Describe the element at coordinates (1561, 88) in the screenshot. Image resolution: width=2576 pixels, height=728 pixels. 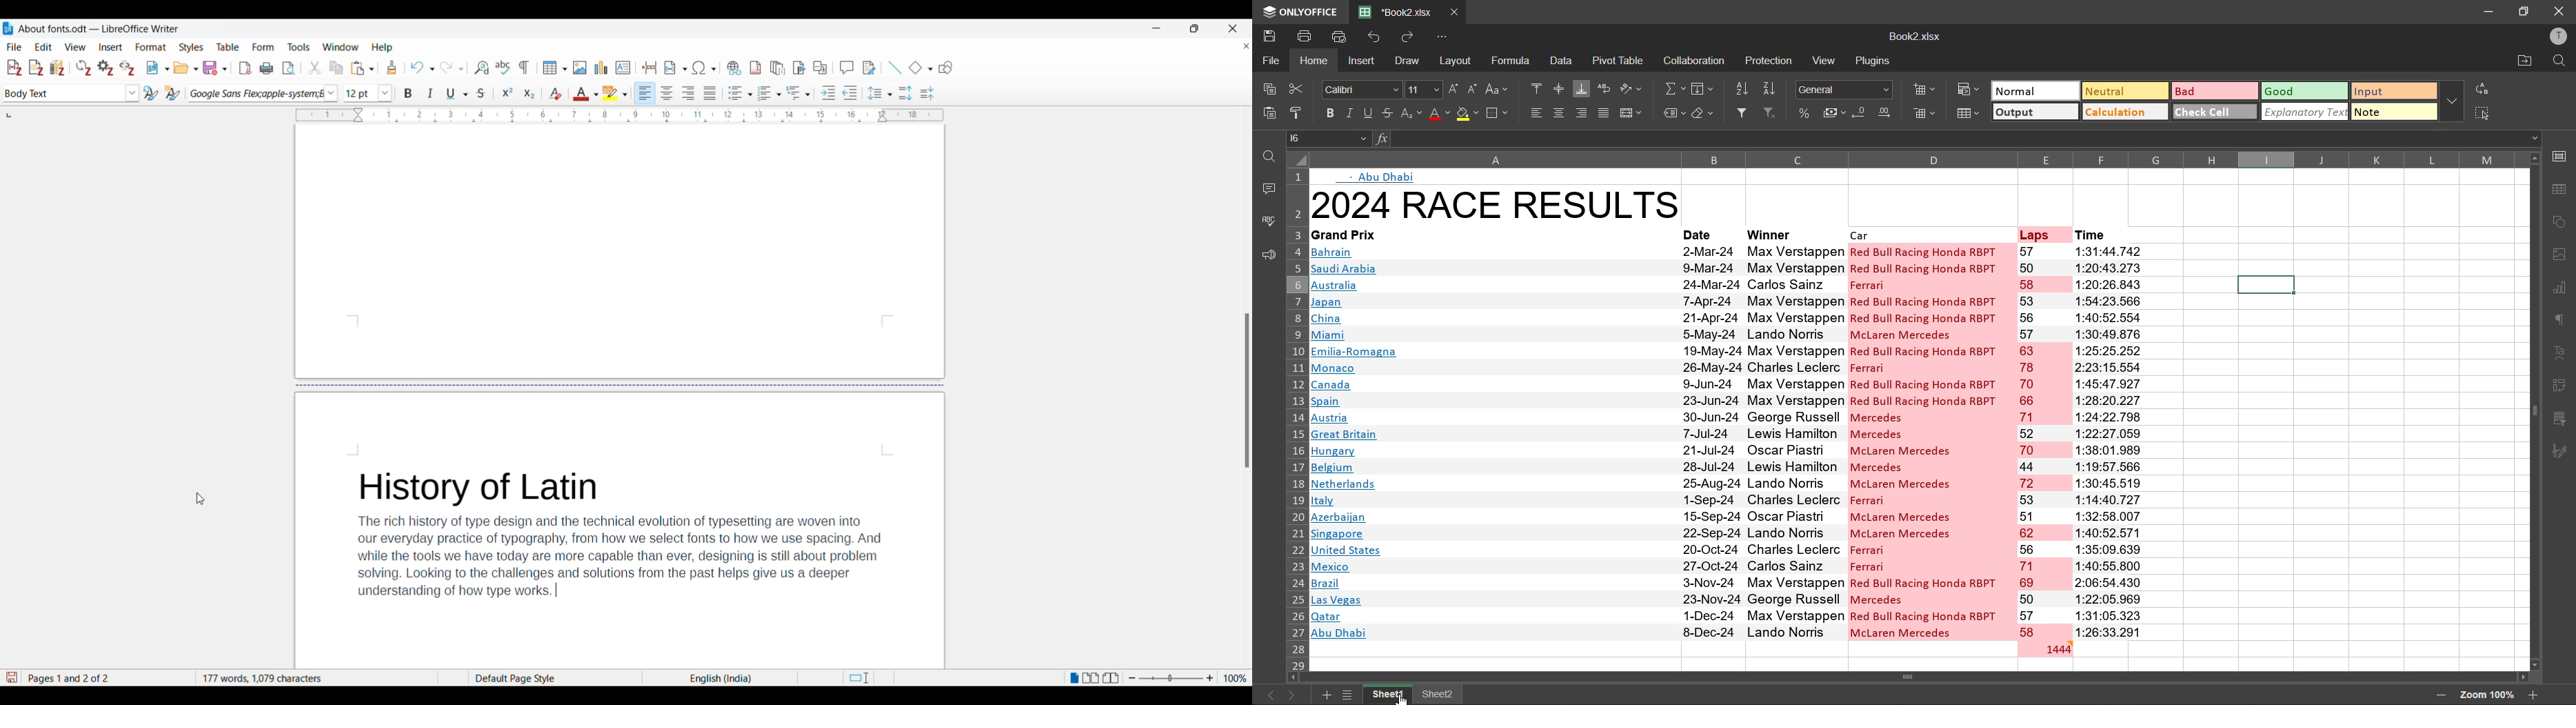
I see `align middle ` at that location.